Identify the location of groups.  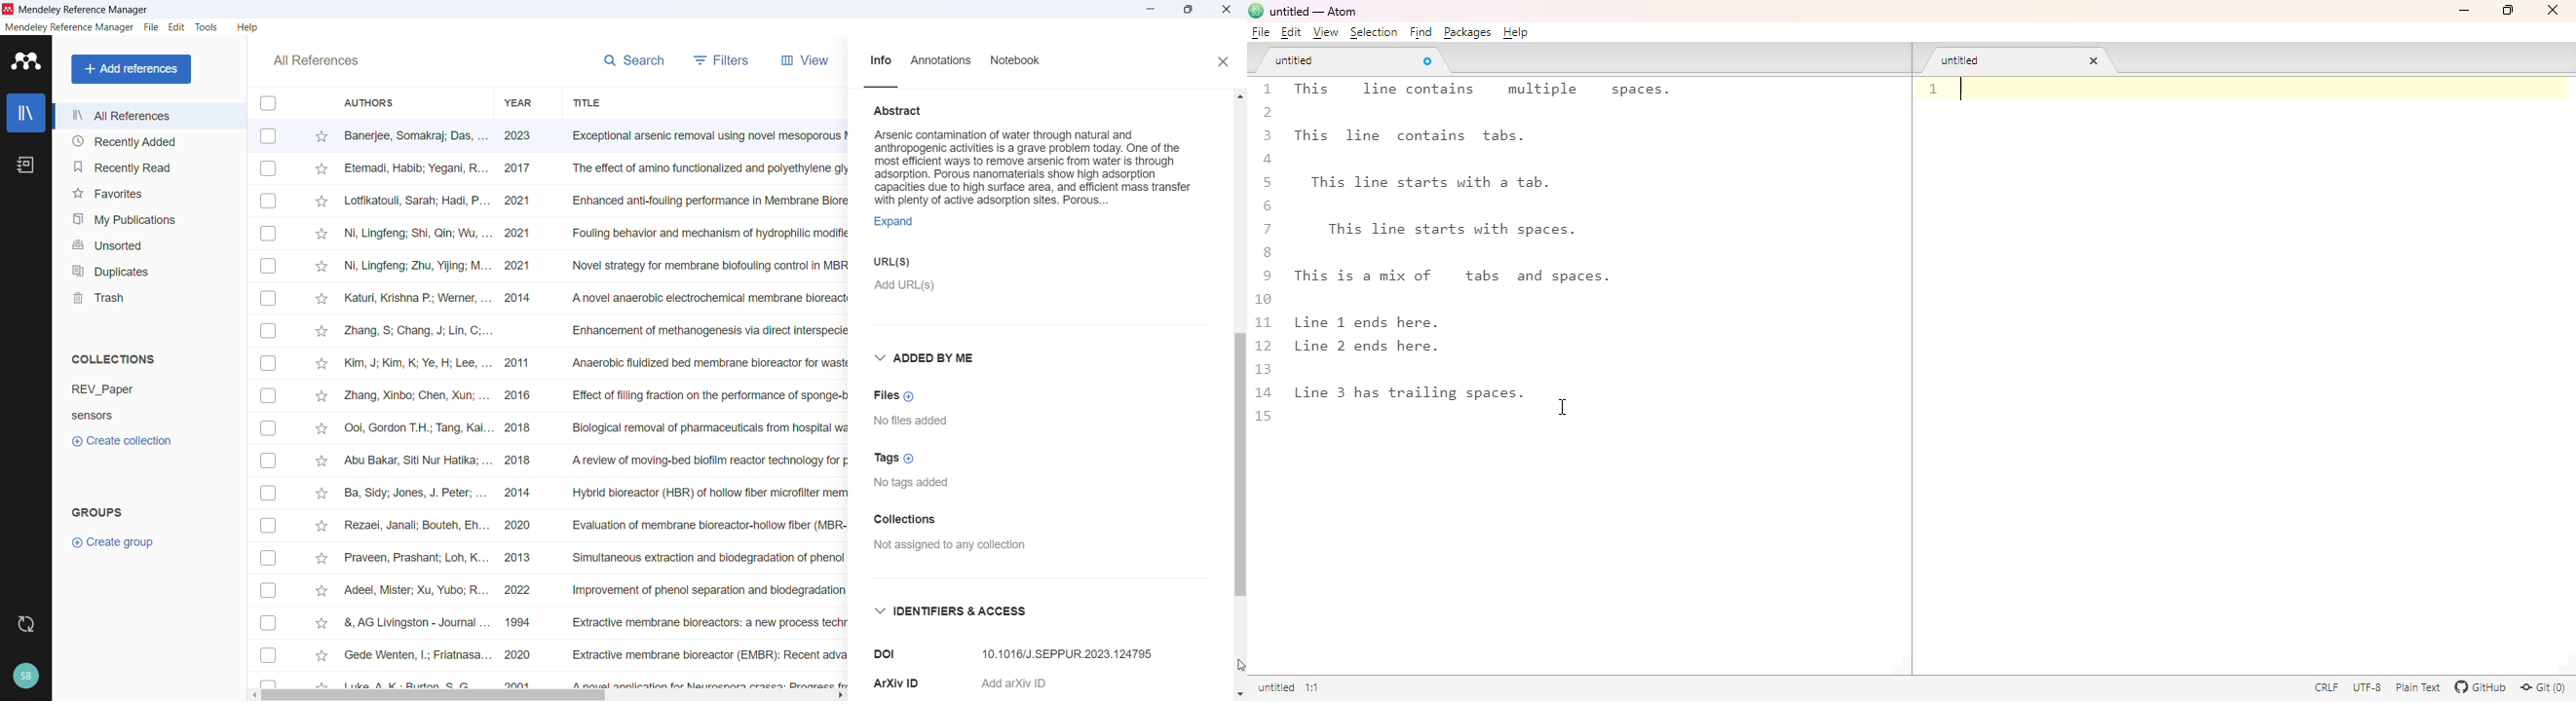
(95, 511).